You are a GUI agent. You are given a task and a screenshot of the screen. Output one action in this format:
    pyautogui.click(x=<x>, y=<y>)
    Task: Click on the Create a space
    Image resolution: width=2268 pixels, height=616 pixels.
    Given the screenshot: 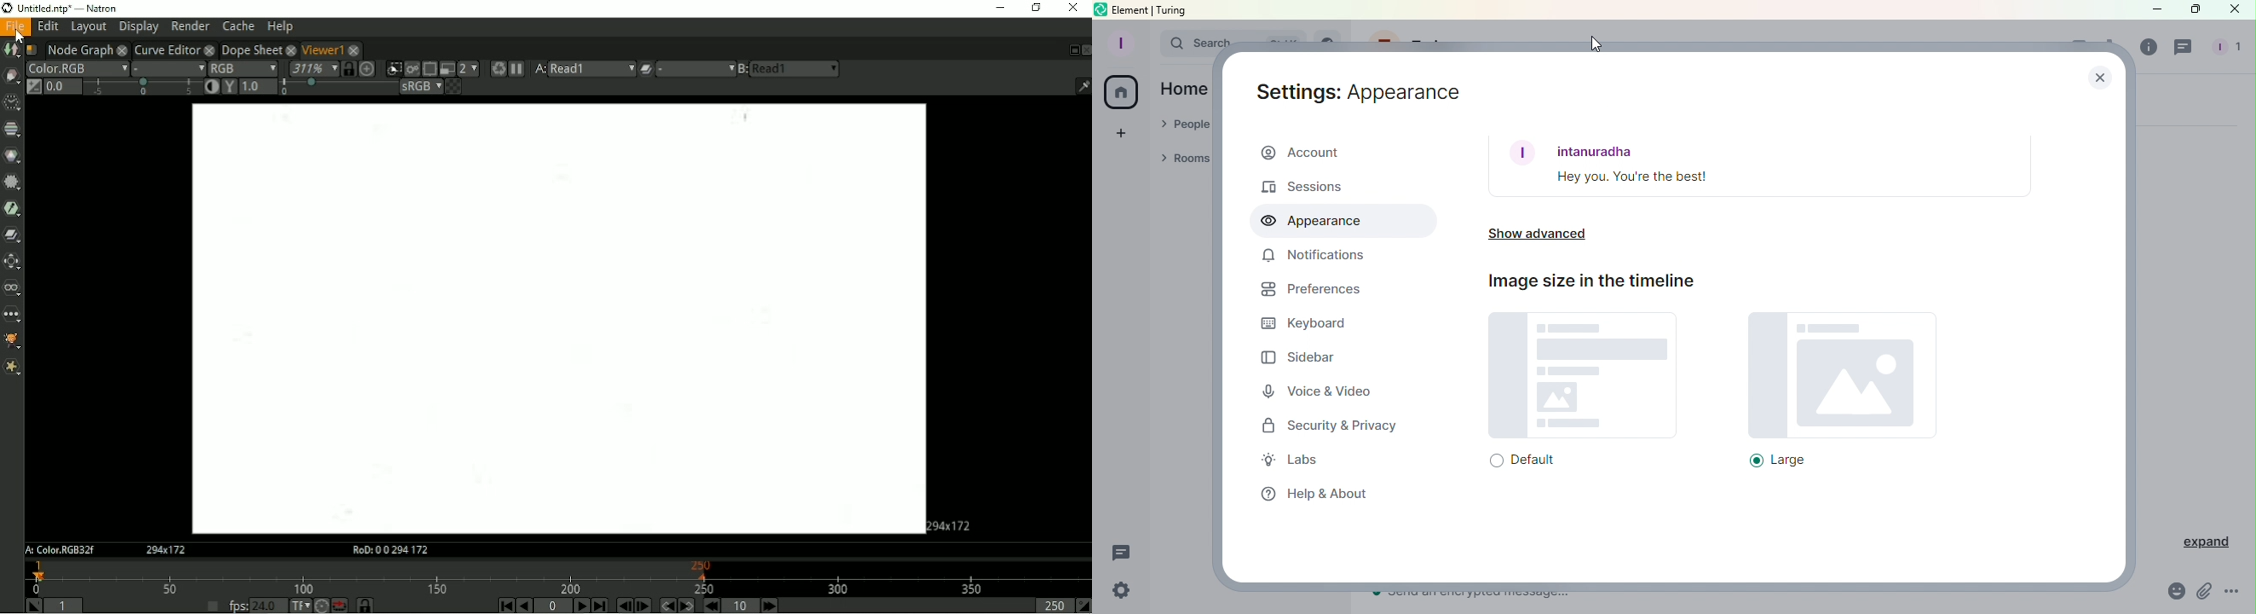 What is the action you would take?
    pyautogui.click(x=1120, y=131)
    